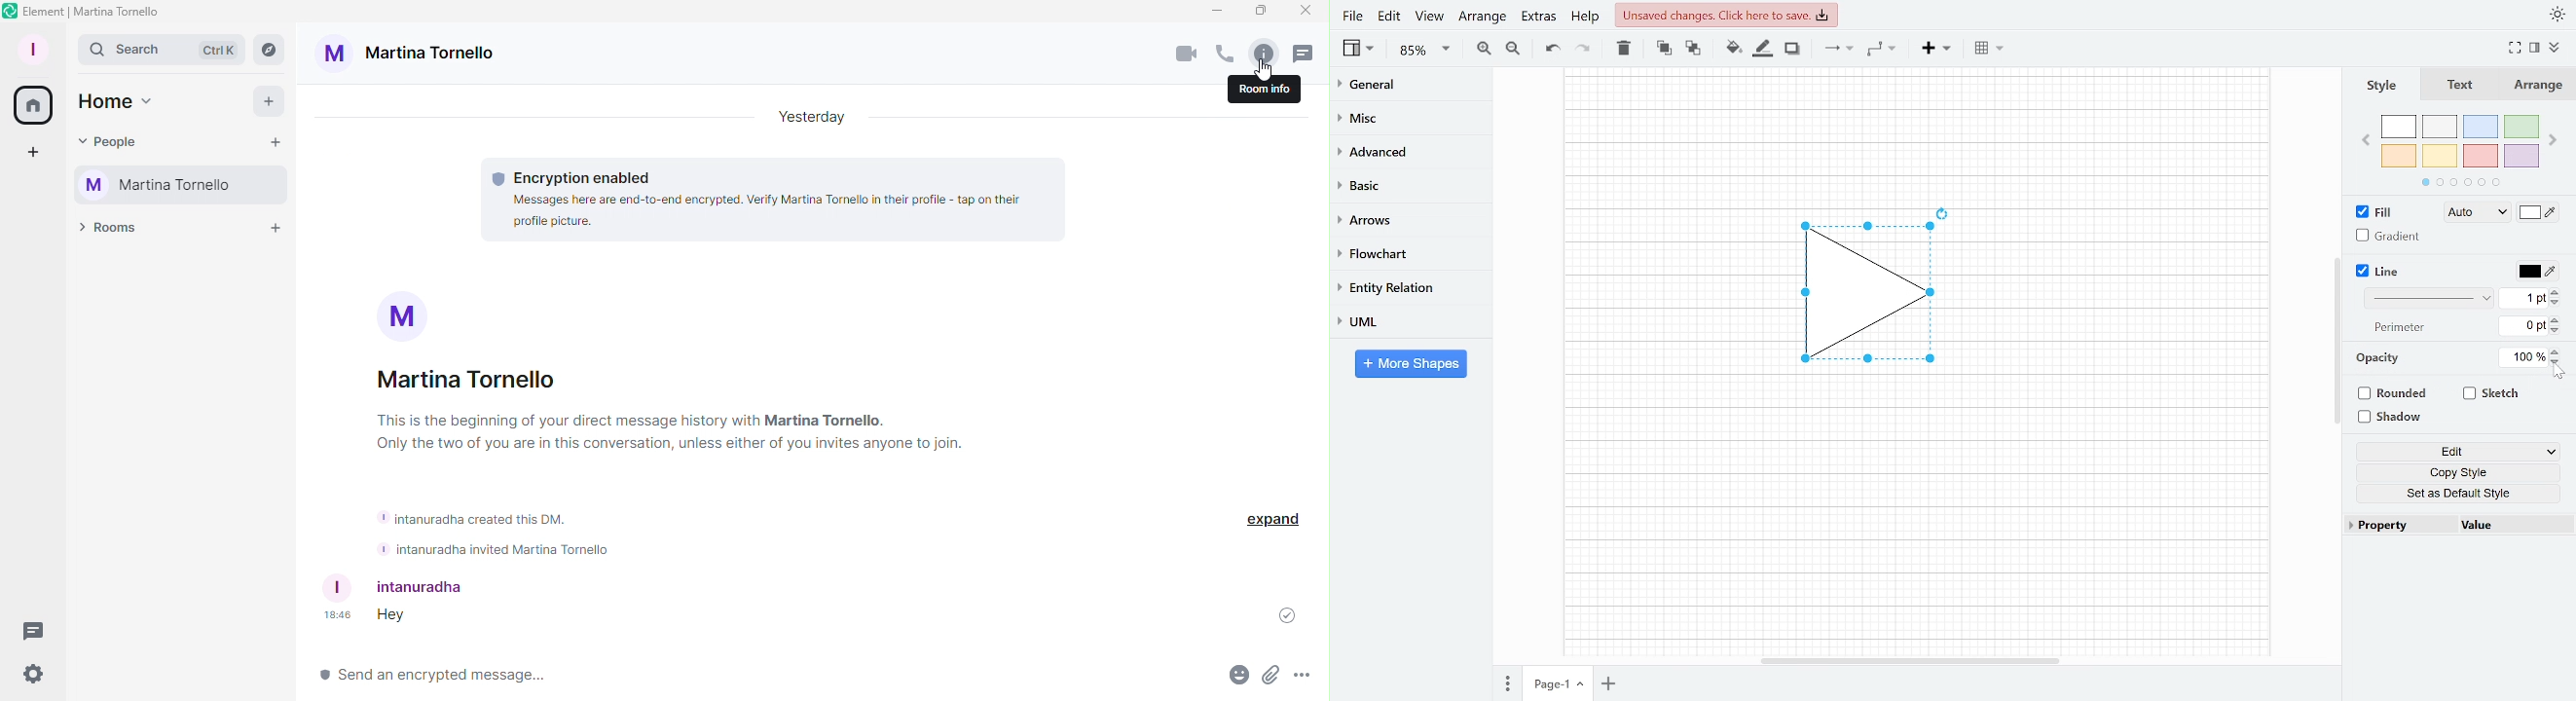 This screenshot has width=2576, height=728. Describe the element at coordinates (406, 314) in the screenshot. I see `M` at that location.